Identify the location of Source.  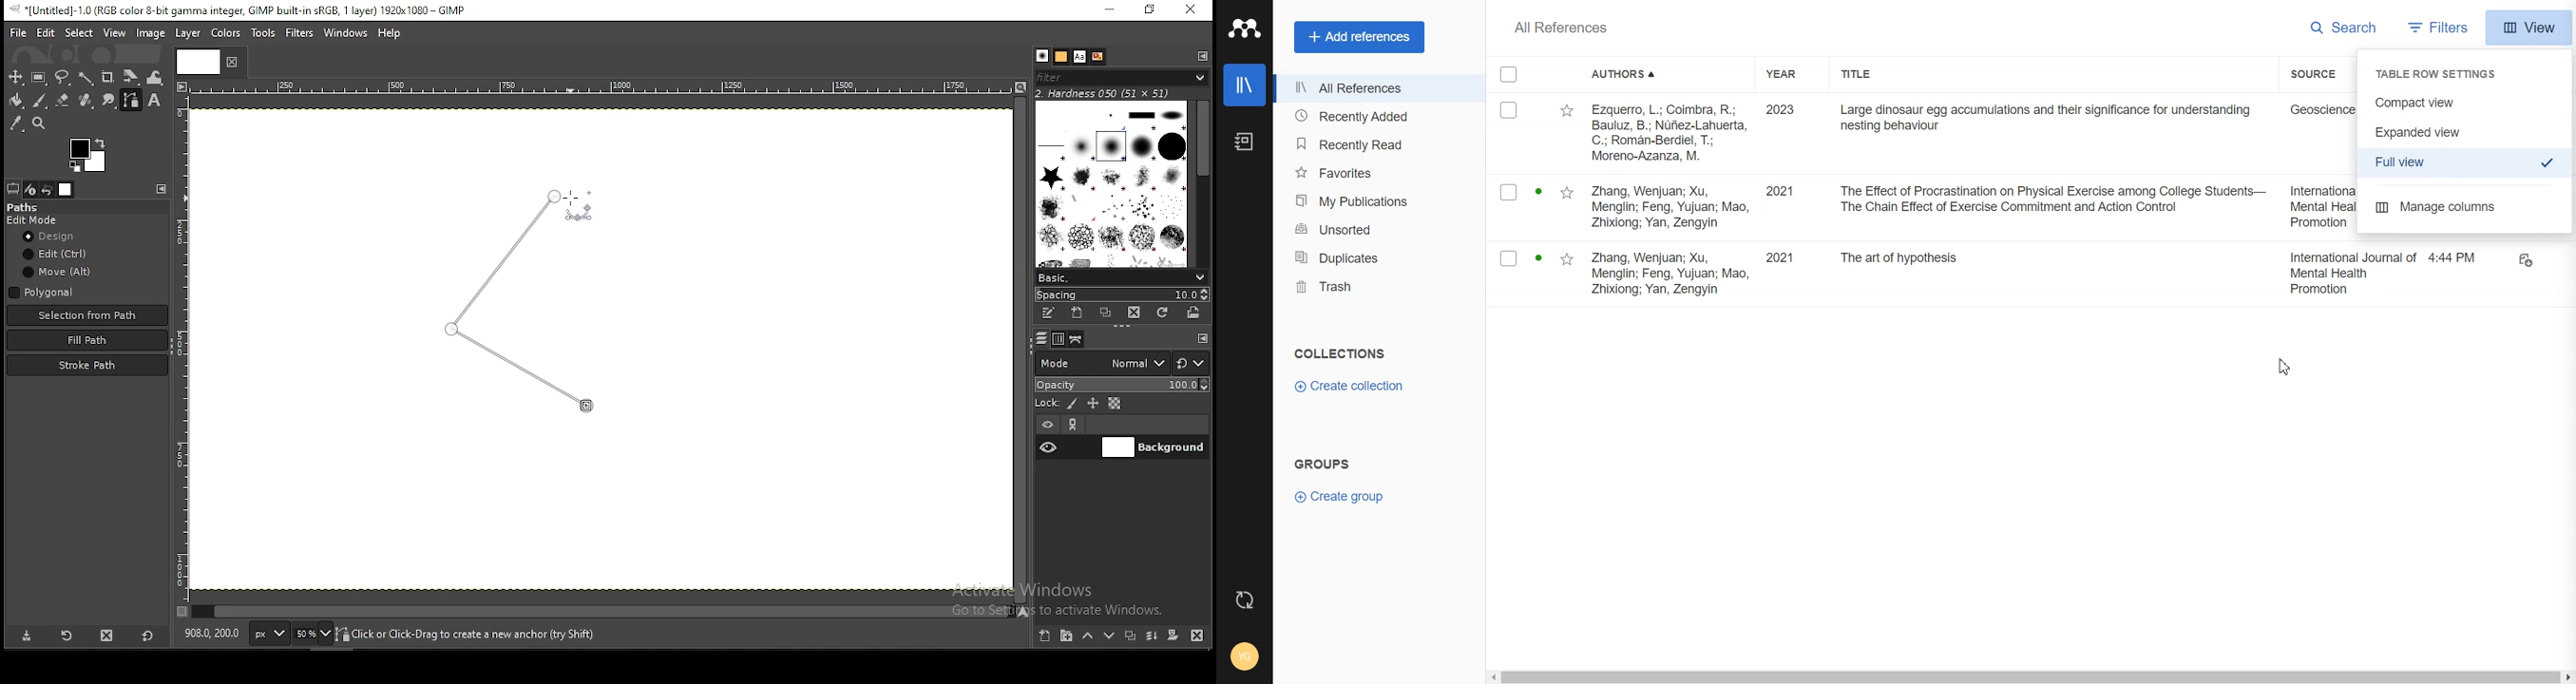
(2321, 74).